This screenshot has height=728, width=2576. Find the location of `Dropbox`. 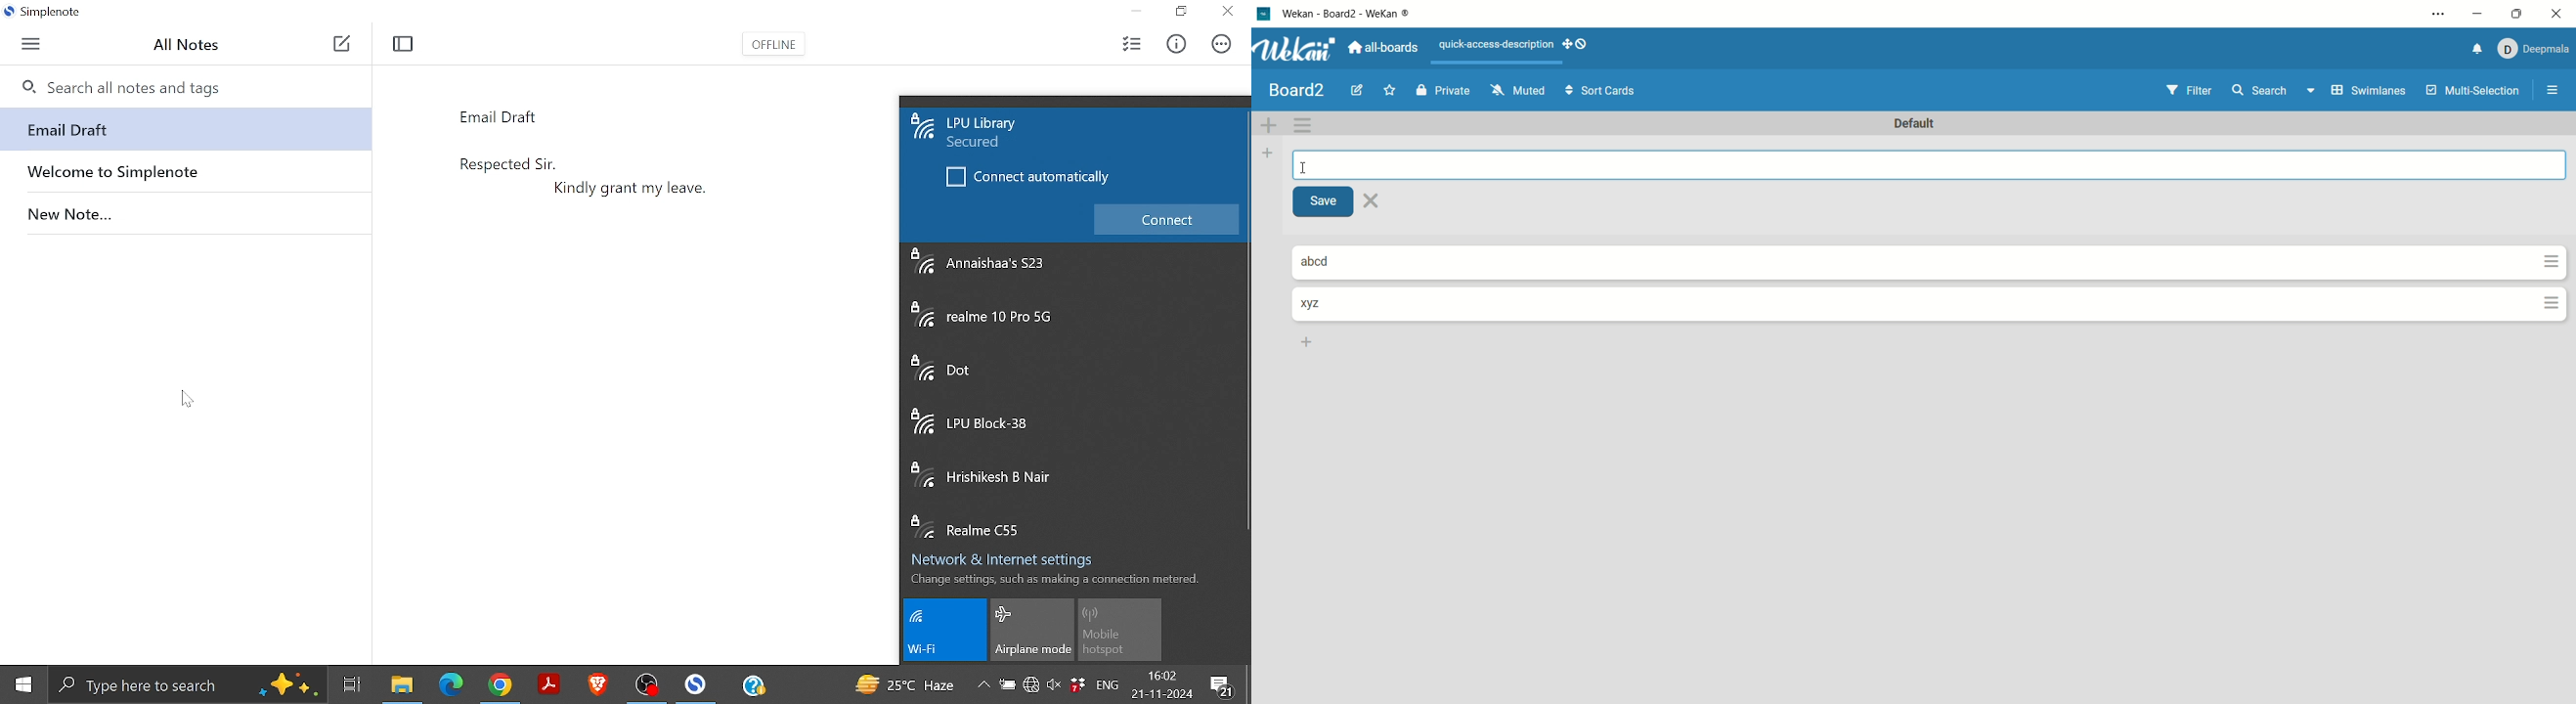

Dropbox is located at coordinates (1078, 684).